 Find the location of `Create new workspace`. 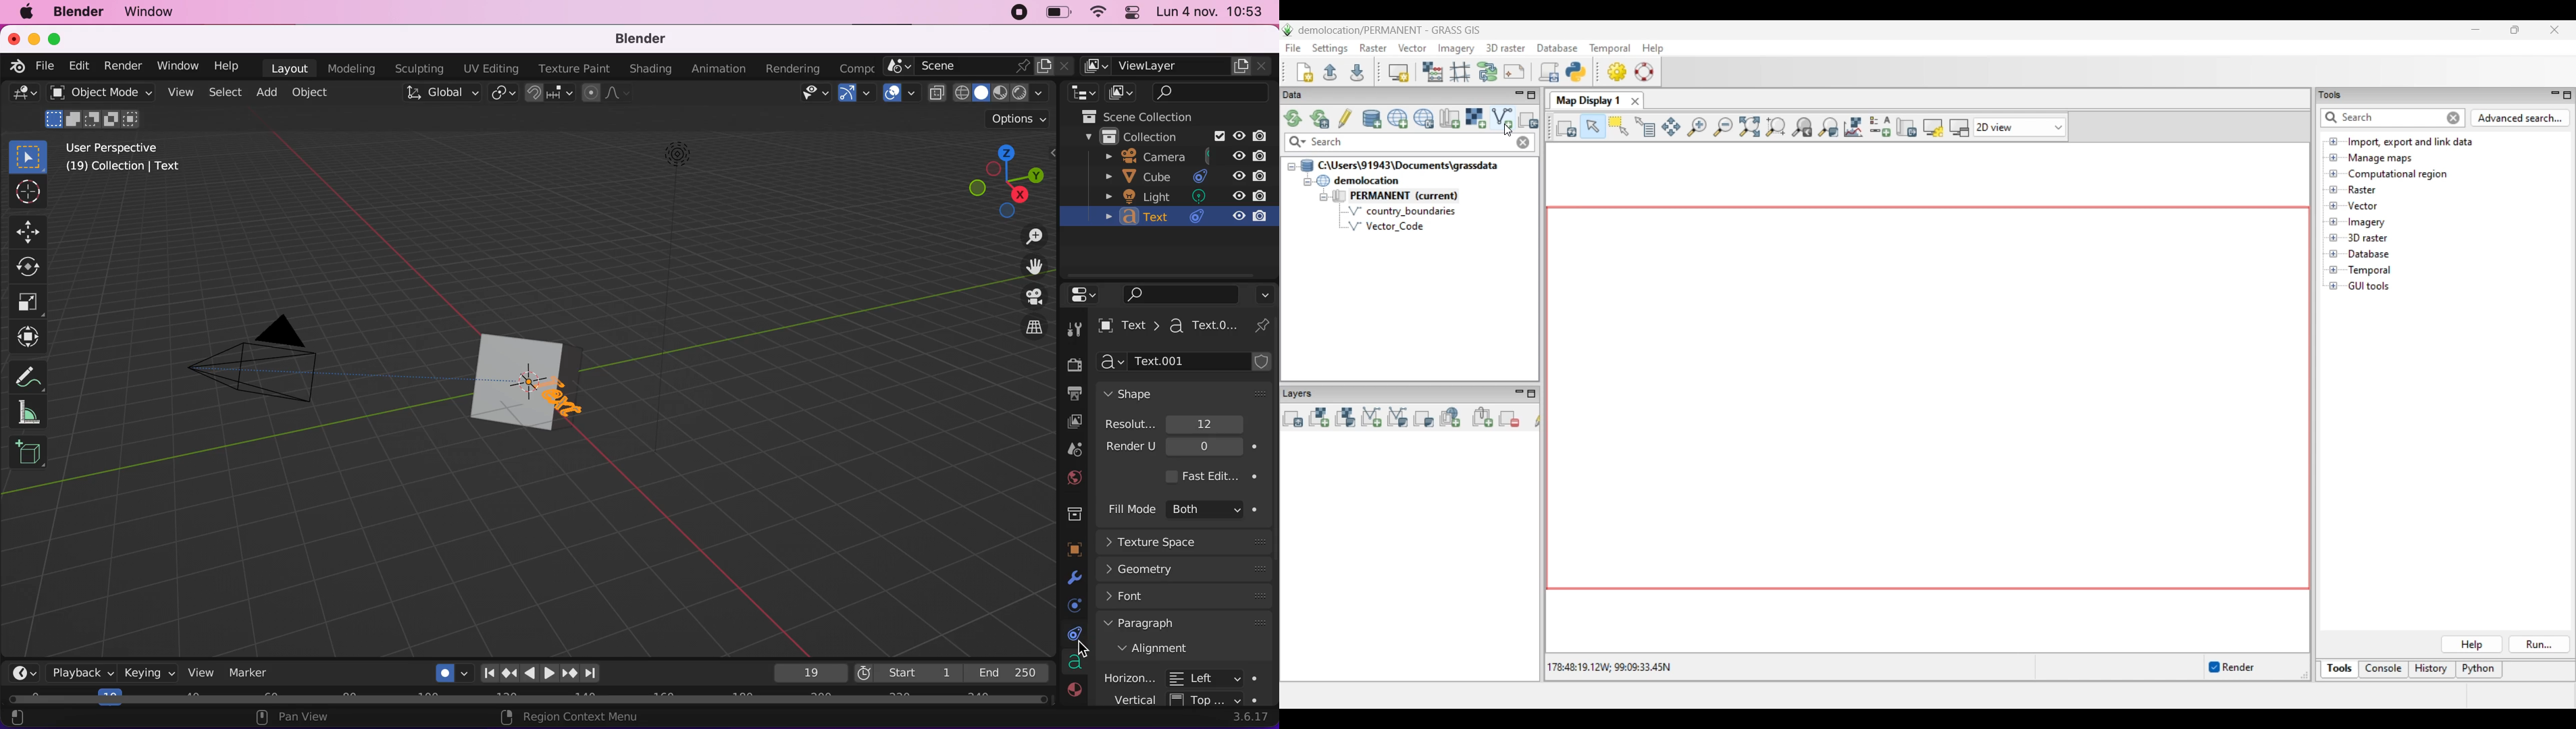

Create new workspace is located at coordinates (1306, 72).